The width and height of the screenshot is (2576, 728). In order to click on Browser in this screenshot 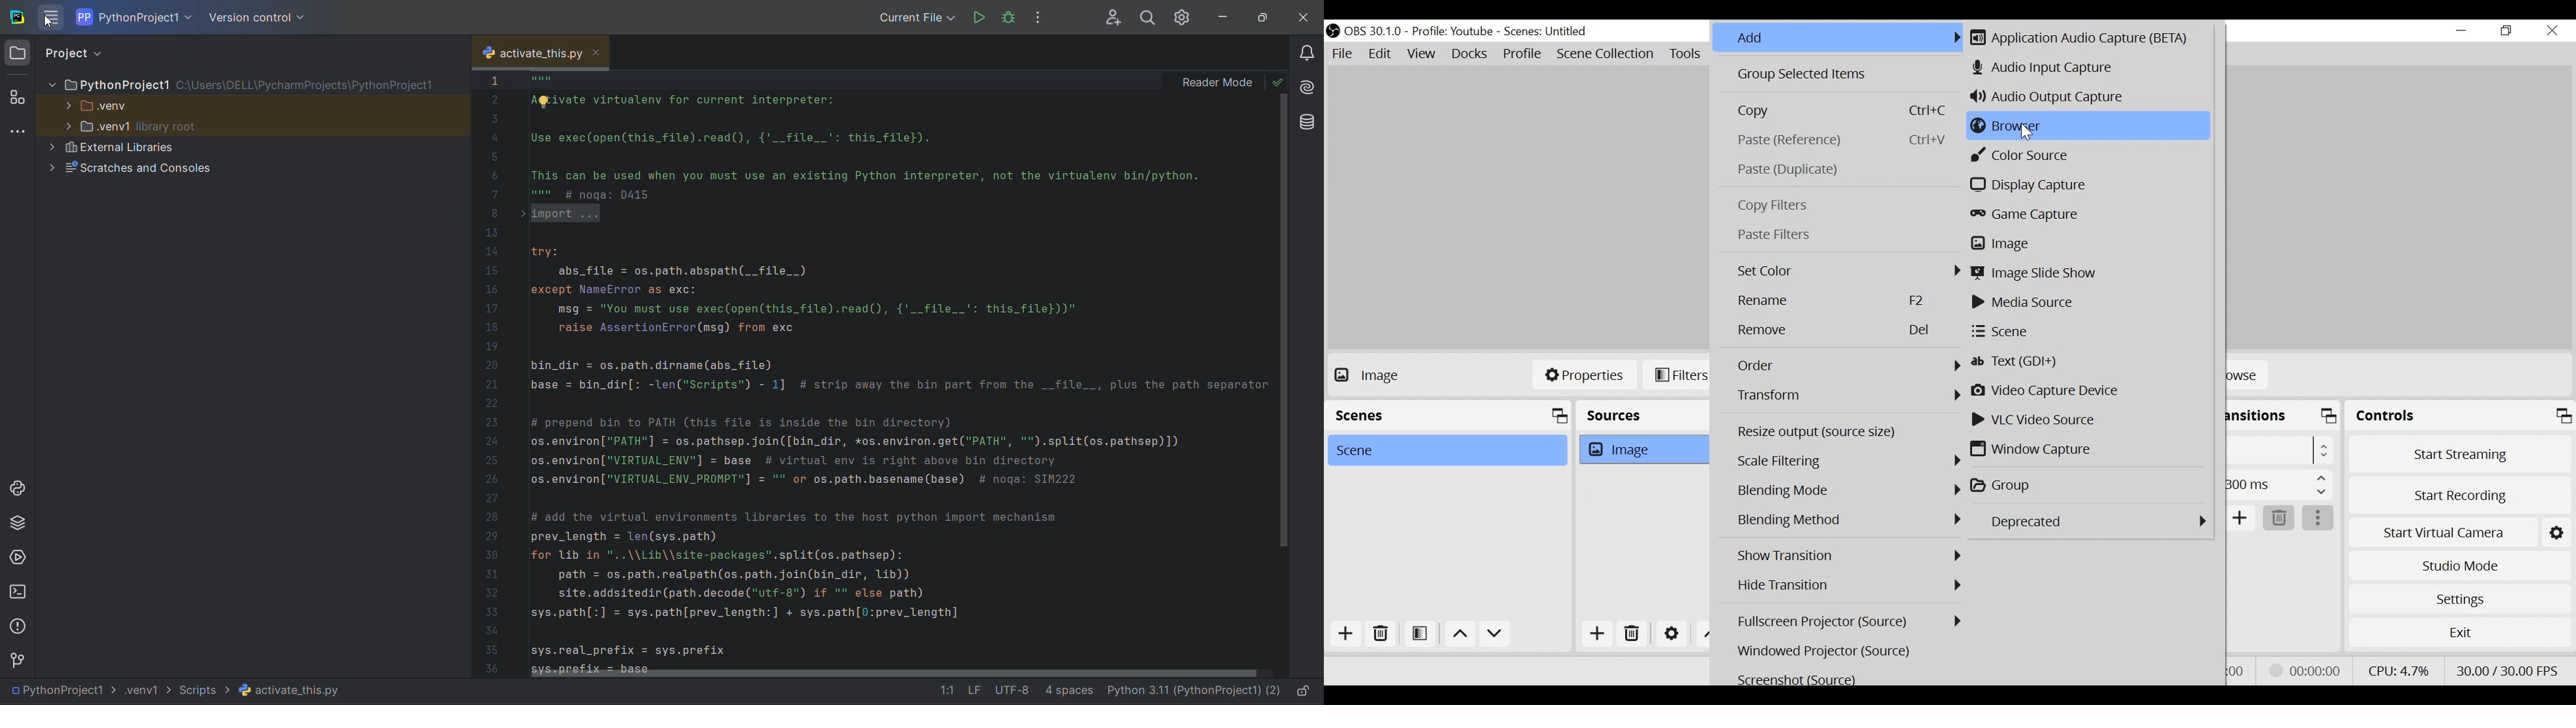, I will do `click(2089, 126)`.